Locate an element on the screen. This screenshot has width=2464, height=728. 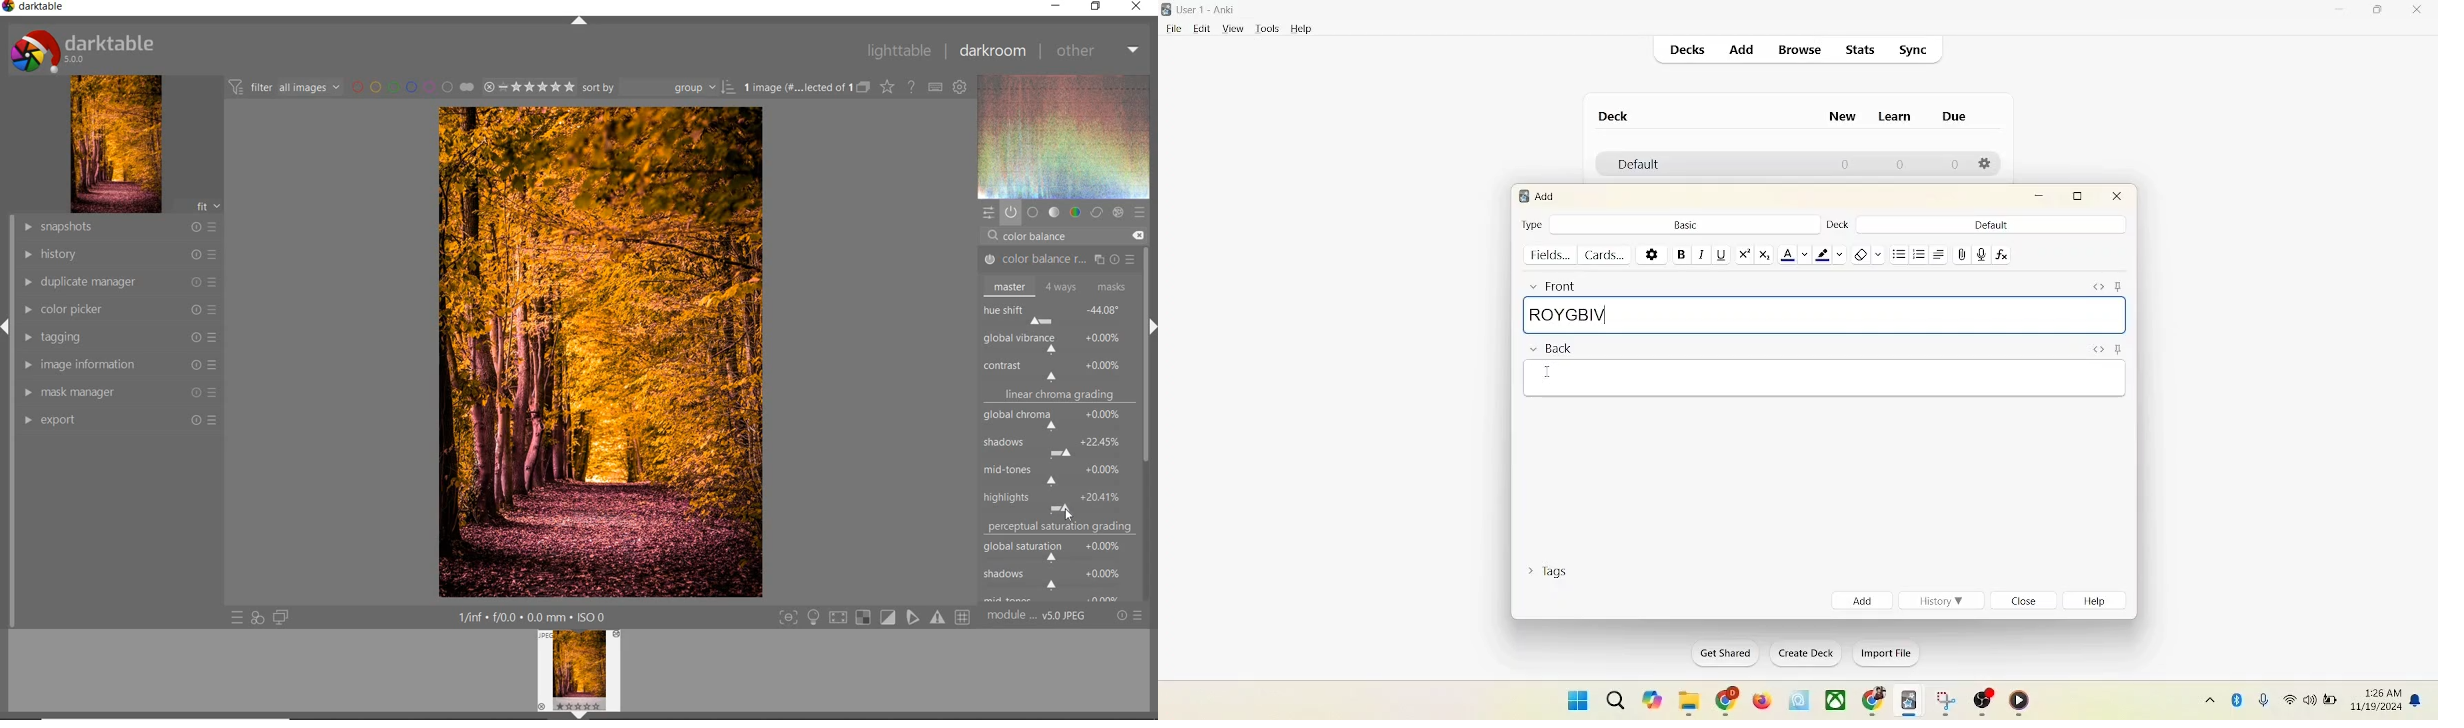
equations is located at coordinates (2001, 255).